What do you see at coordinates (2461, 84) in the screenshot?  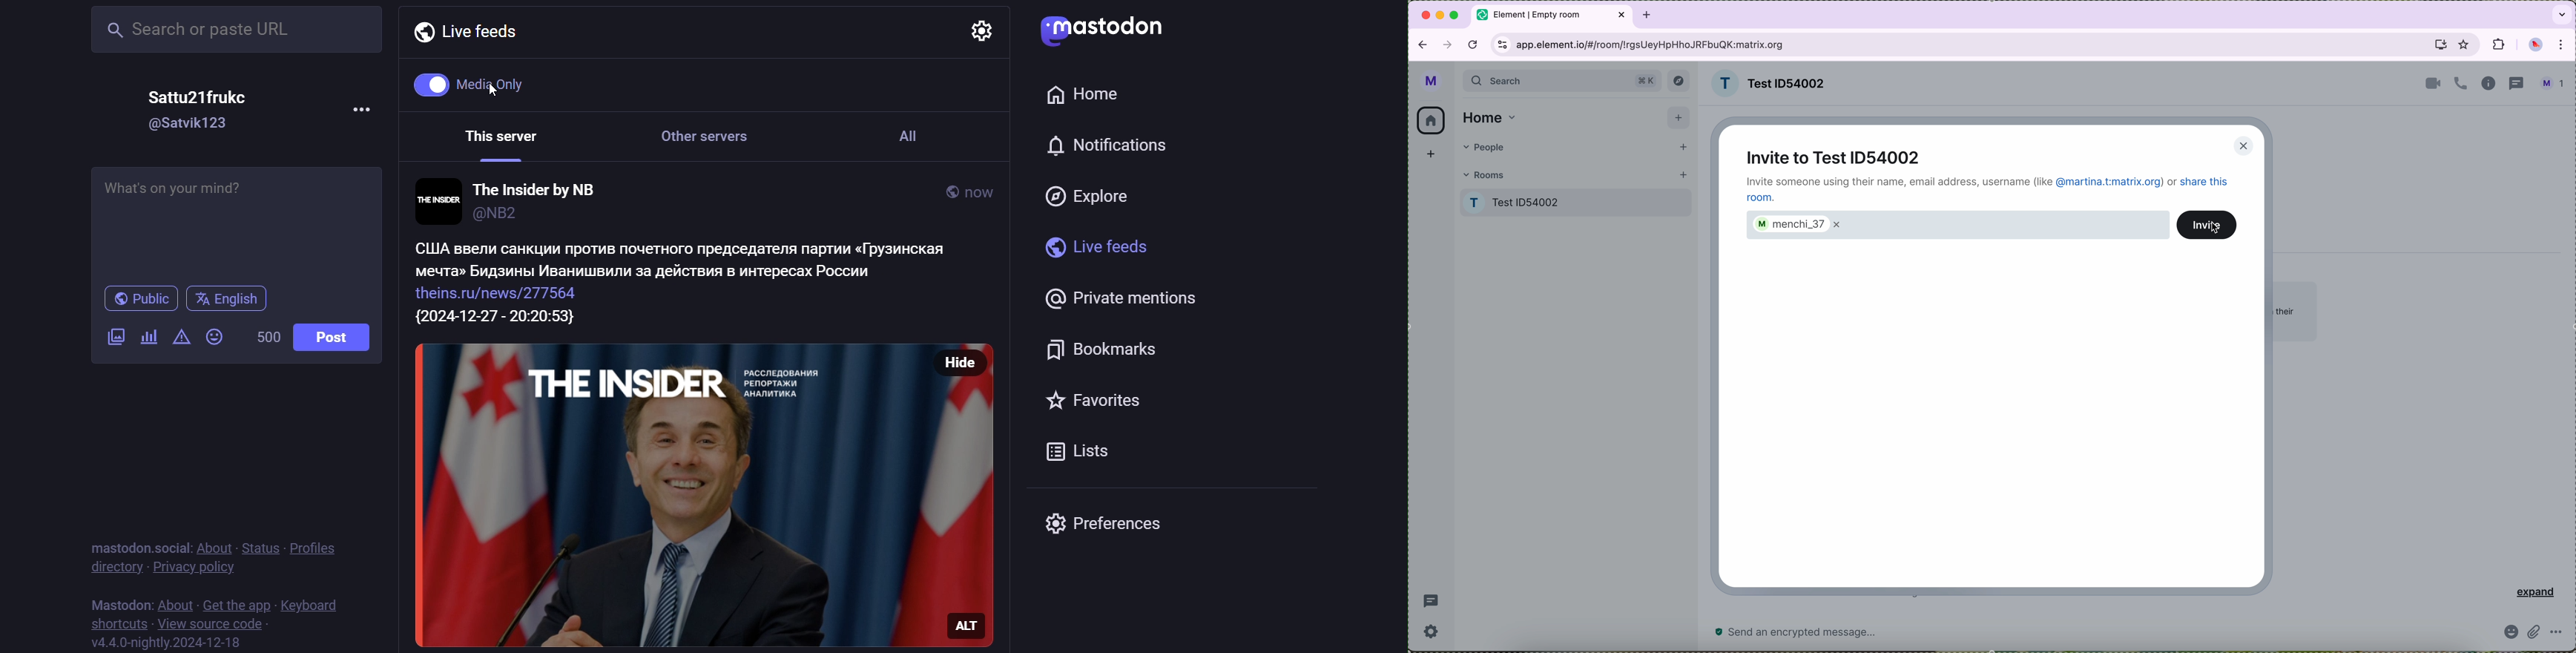 I see `call` at bounding box center [2461, 84].